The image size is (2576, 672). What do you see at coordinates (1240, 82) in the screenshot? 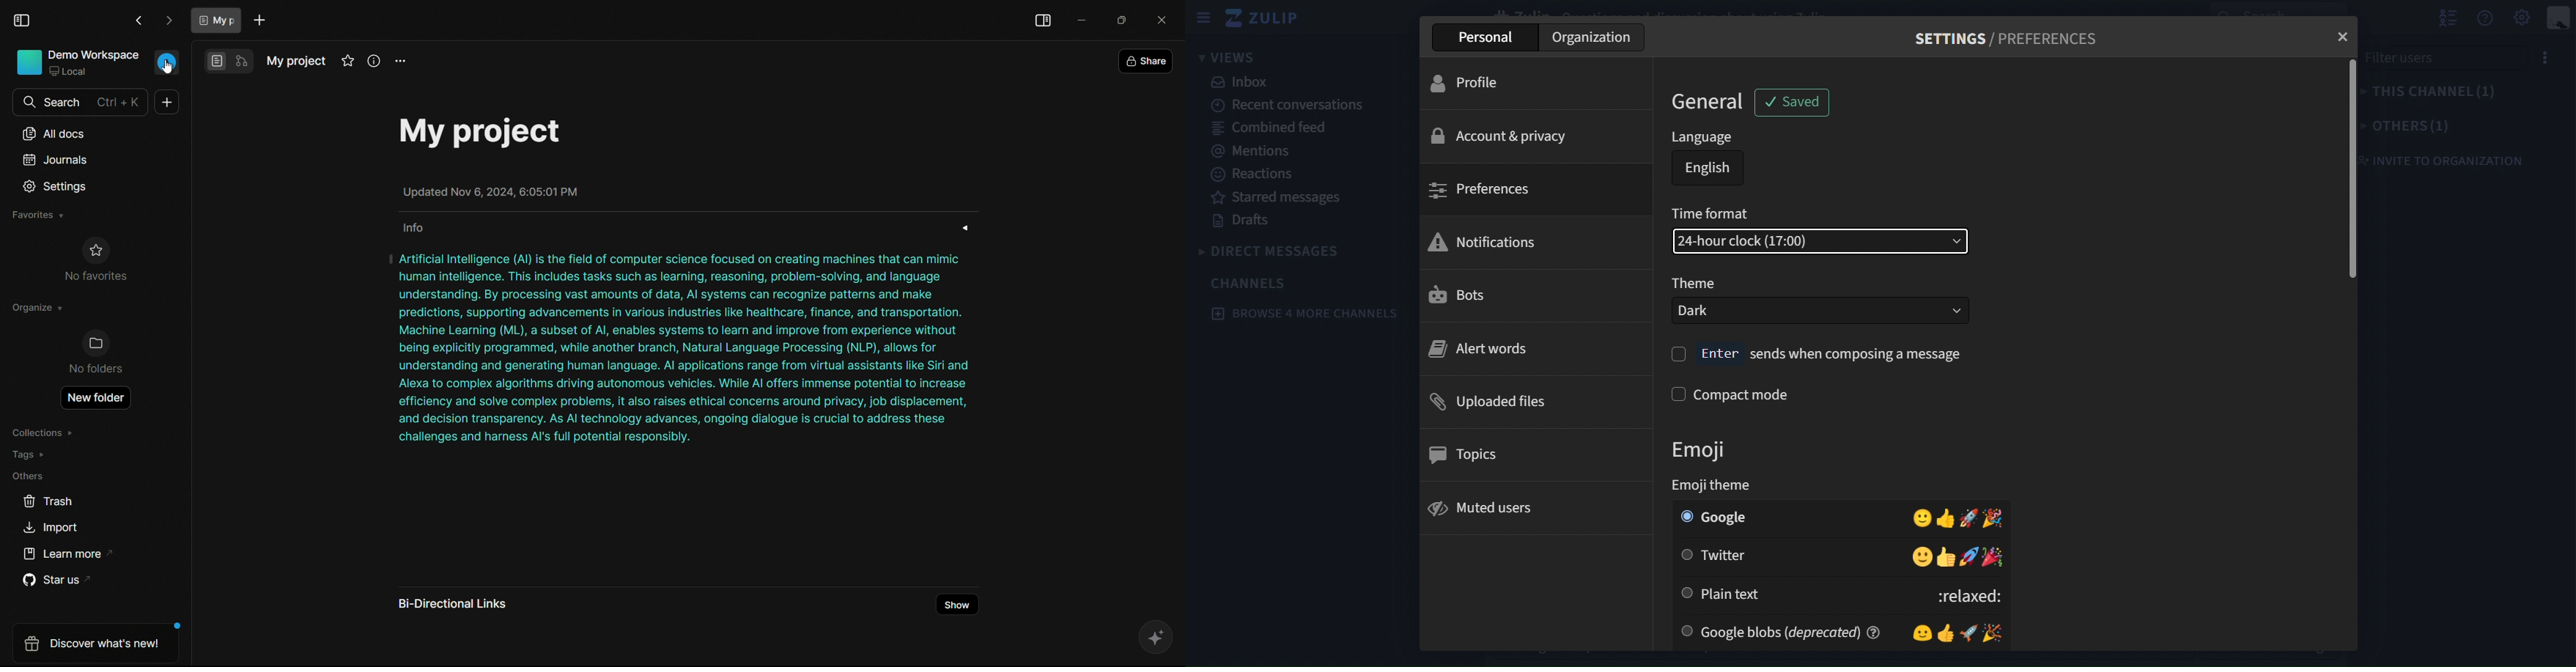
I see `inbox` at bounding box center [1240, 82].